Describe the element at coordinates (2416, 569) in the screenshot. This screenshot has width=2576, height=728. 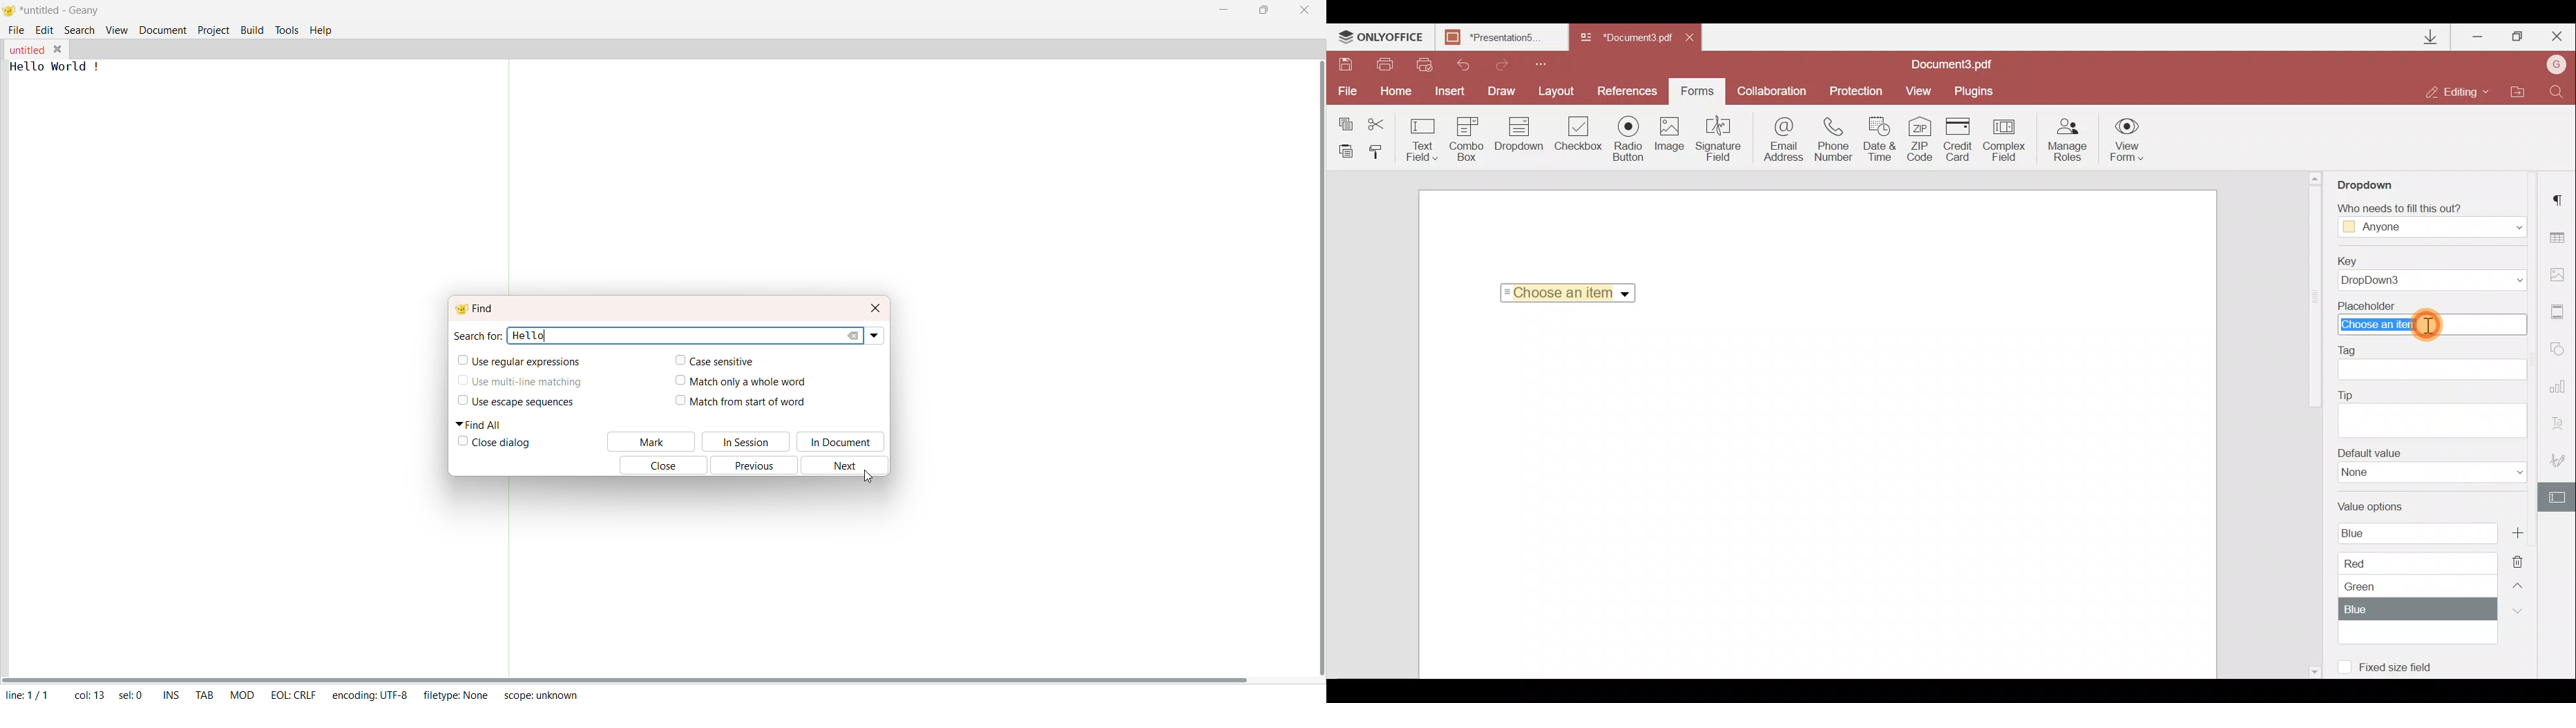
I see `Value options` at that location.